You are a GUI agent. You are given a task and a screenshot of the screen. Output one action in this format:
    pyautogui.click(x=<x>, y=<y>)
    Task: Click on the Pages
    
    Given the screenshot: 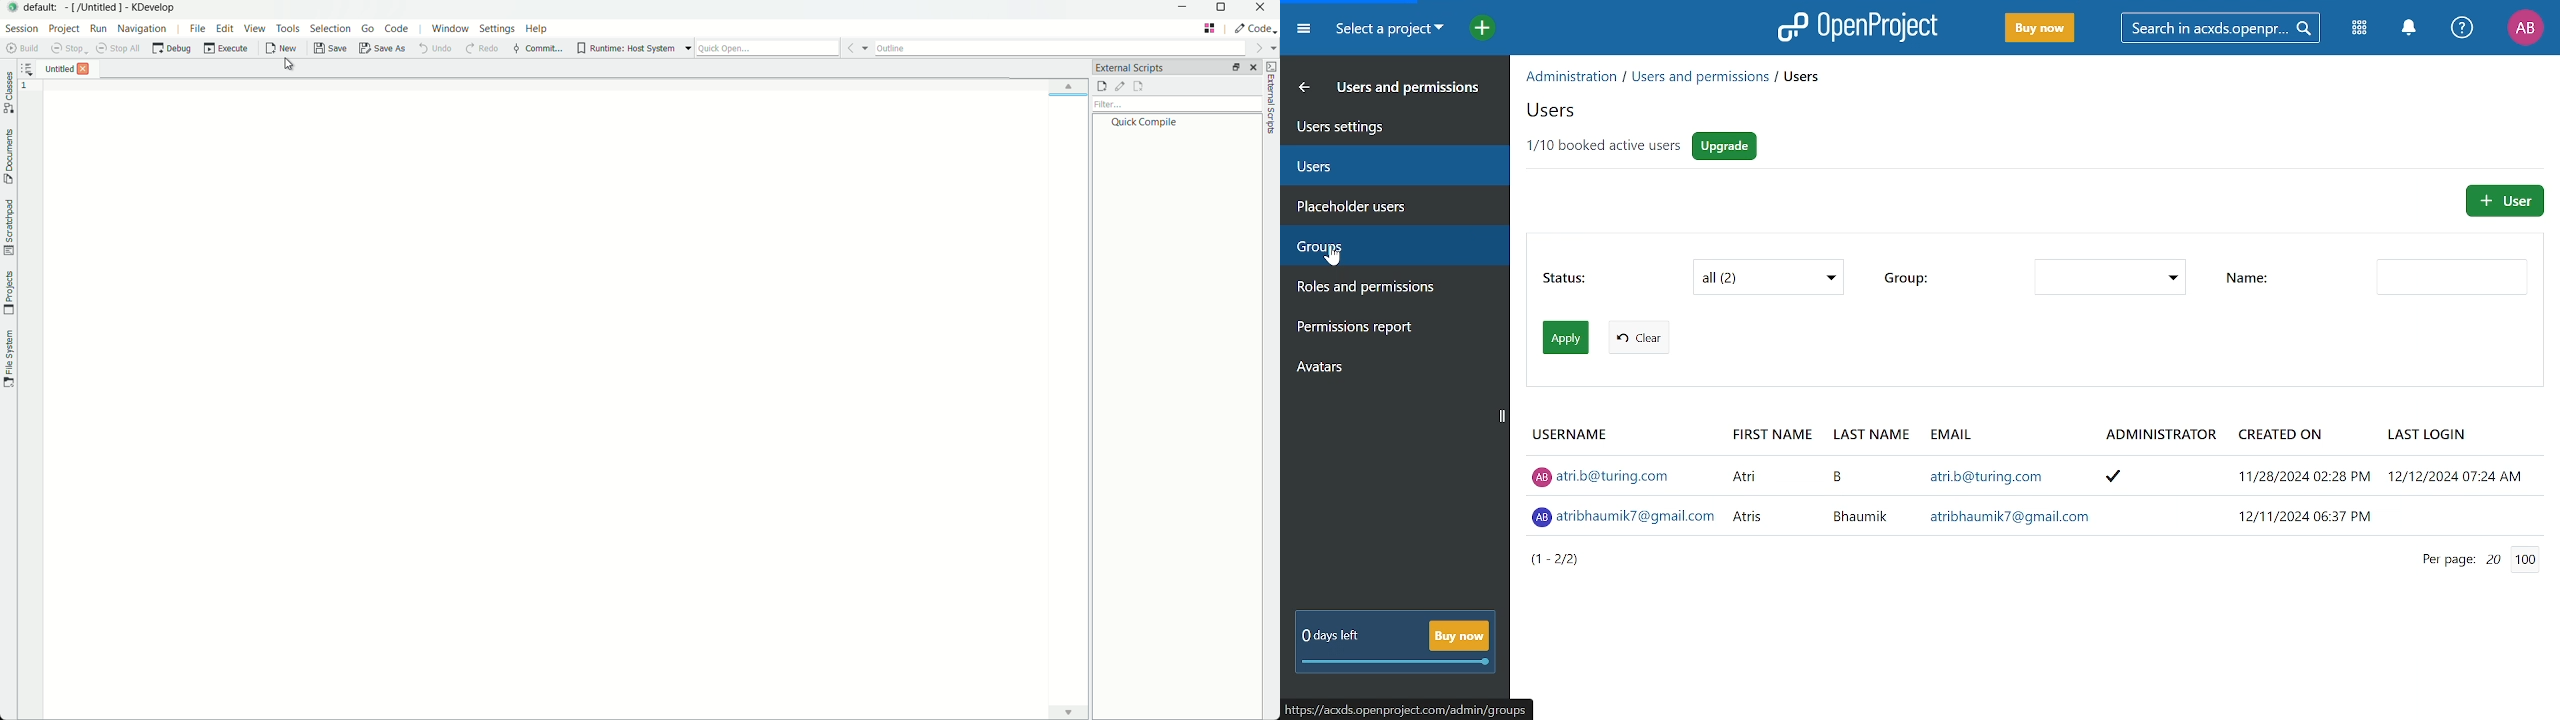 What is the action you would take?
    pyautogui.click(x=1556, y=560)
    